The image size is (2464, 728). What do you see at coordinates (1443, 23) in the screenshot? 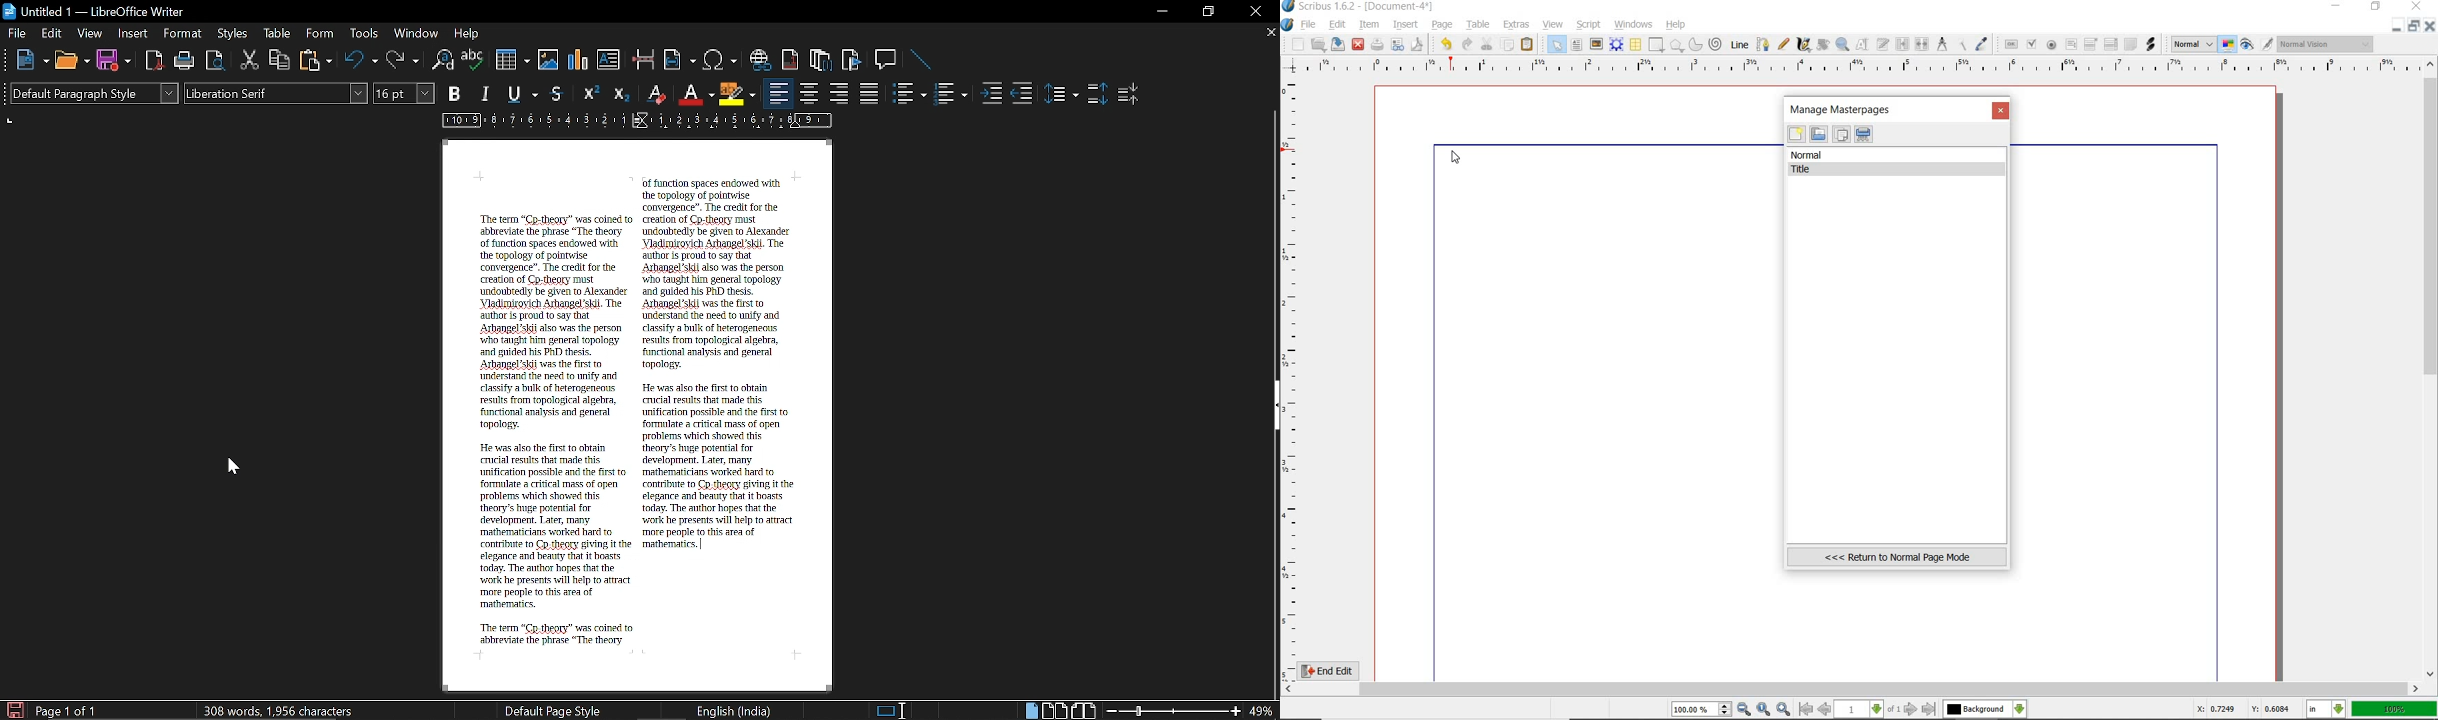
I see `page` at bounding box center [1443, 23].